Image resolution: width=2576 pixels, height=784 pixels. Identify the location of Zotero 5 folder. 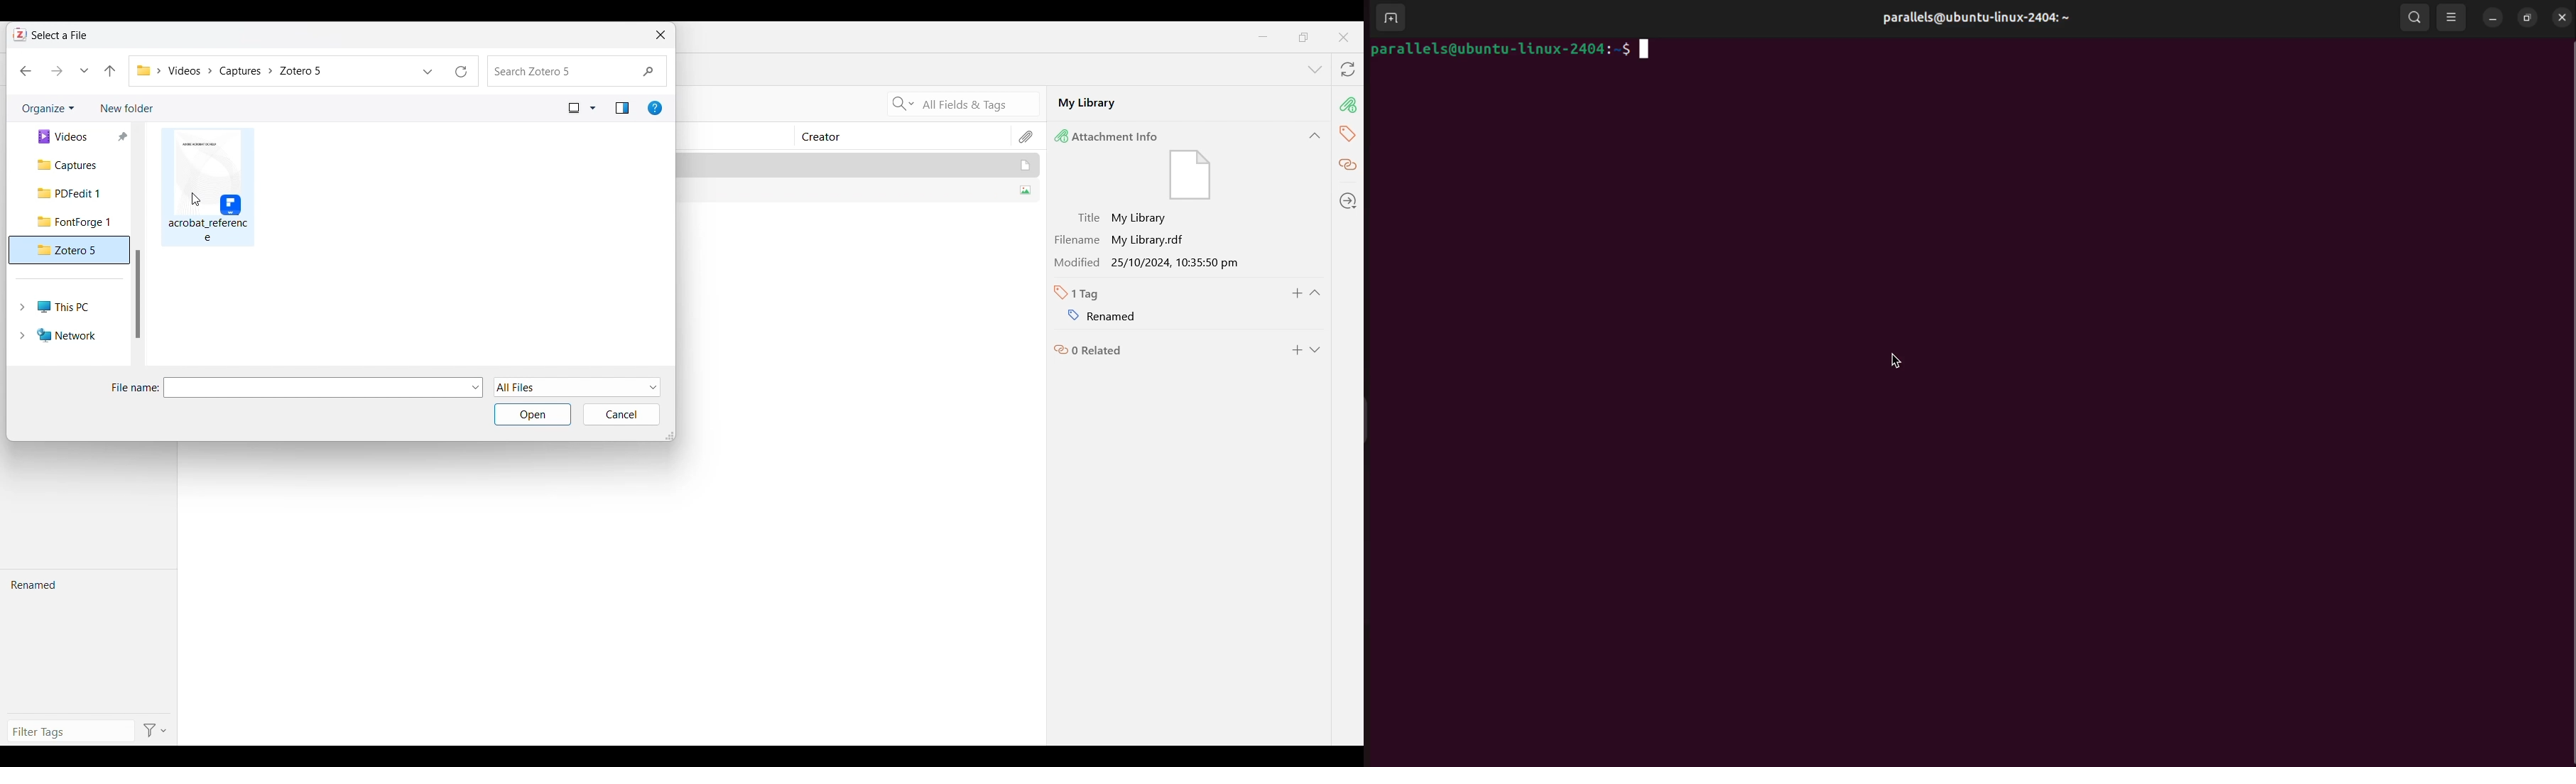
(69, 251).